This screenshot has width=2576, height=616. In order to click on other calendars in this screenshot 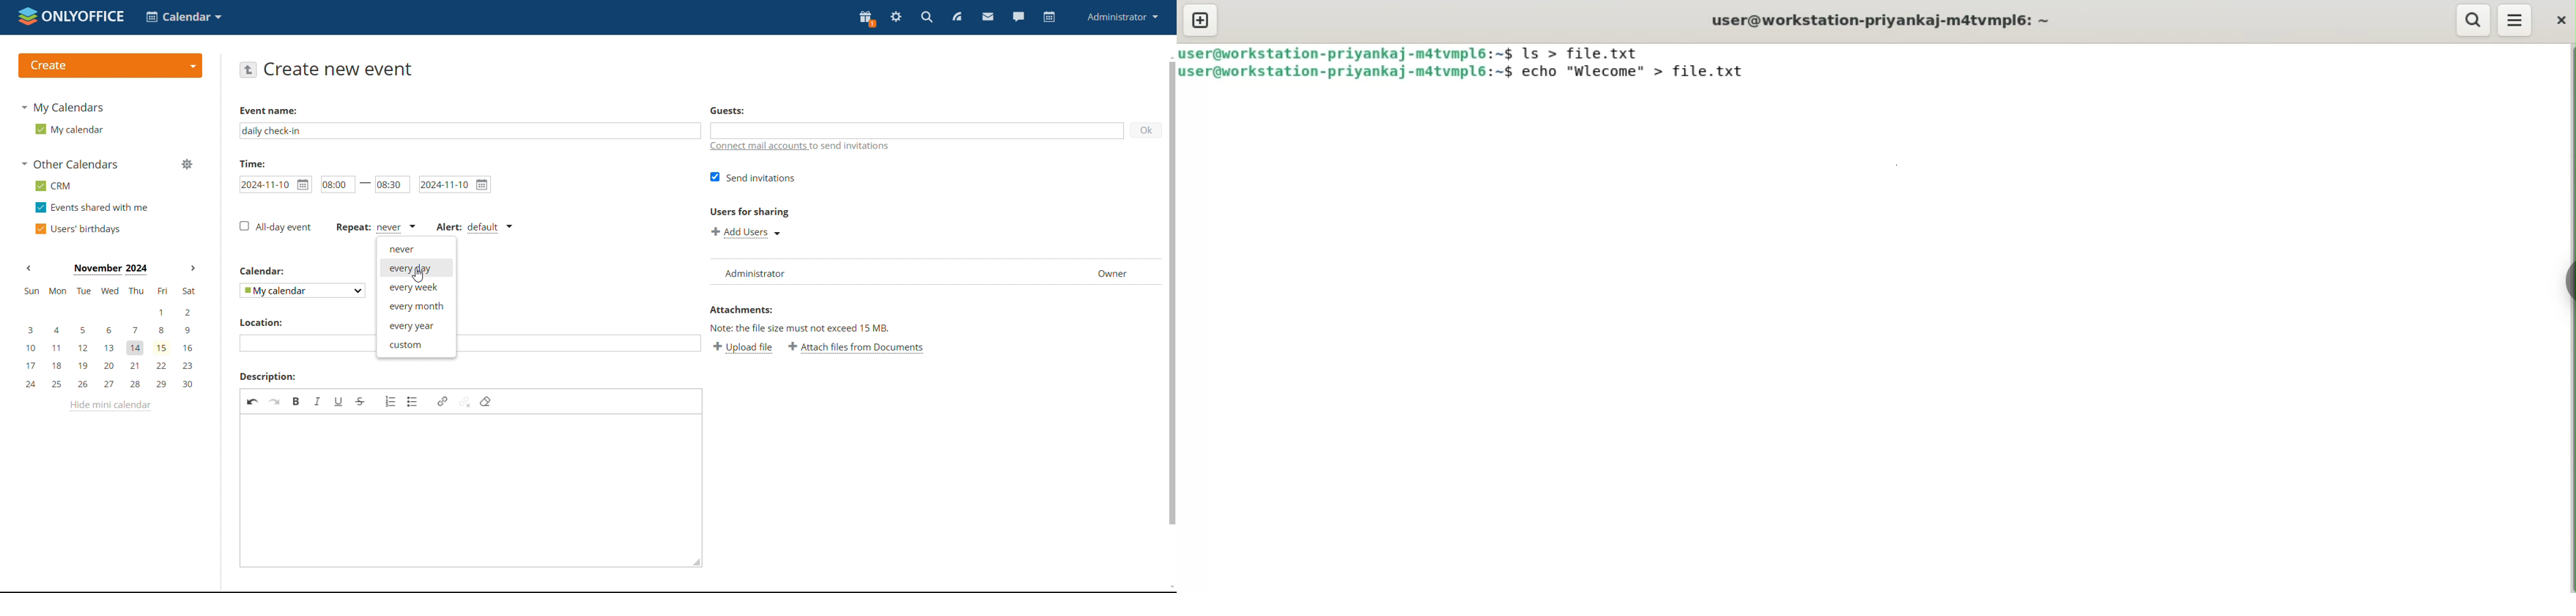, I will do `click(69, 165)`.